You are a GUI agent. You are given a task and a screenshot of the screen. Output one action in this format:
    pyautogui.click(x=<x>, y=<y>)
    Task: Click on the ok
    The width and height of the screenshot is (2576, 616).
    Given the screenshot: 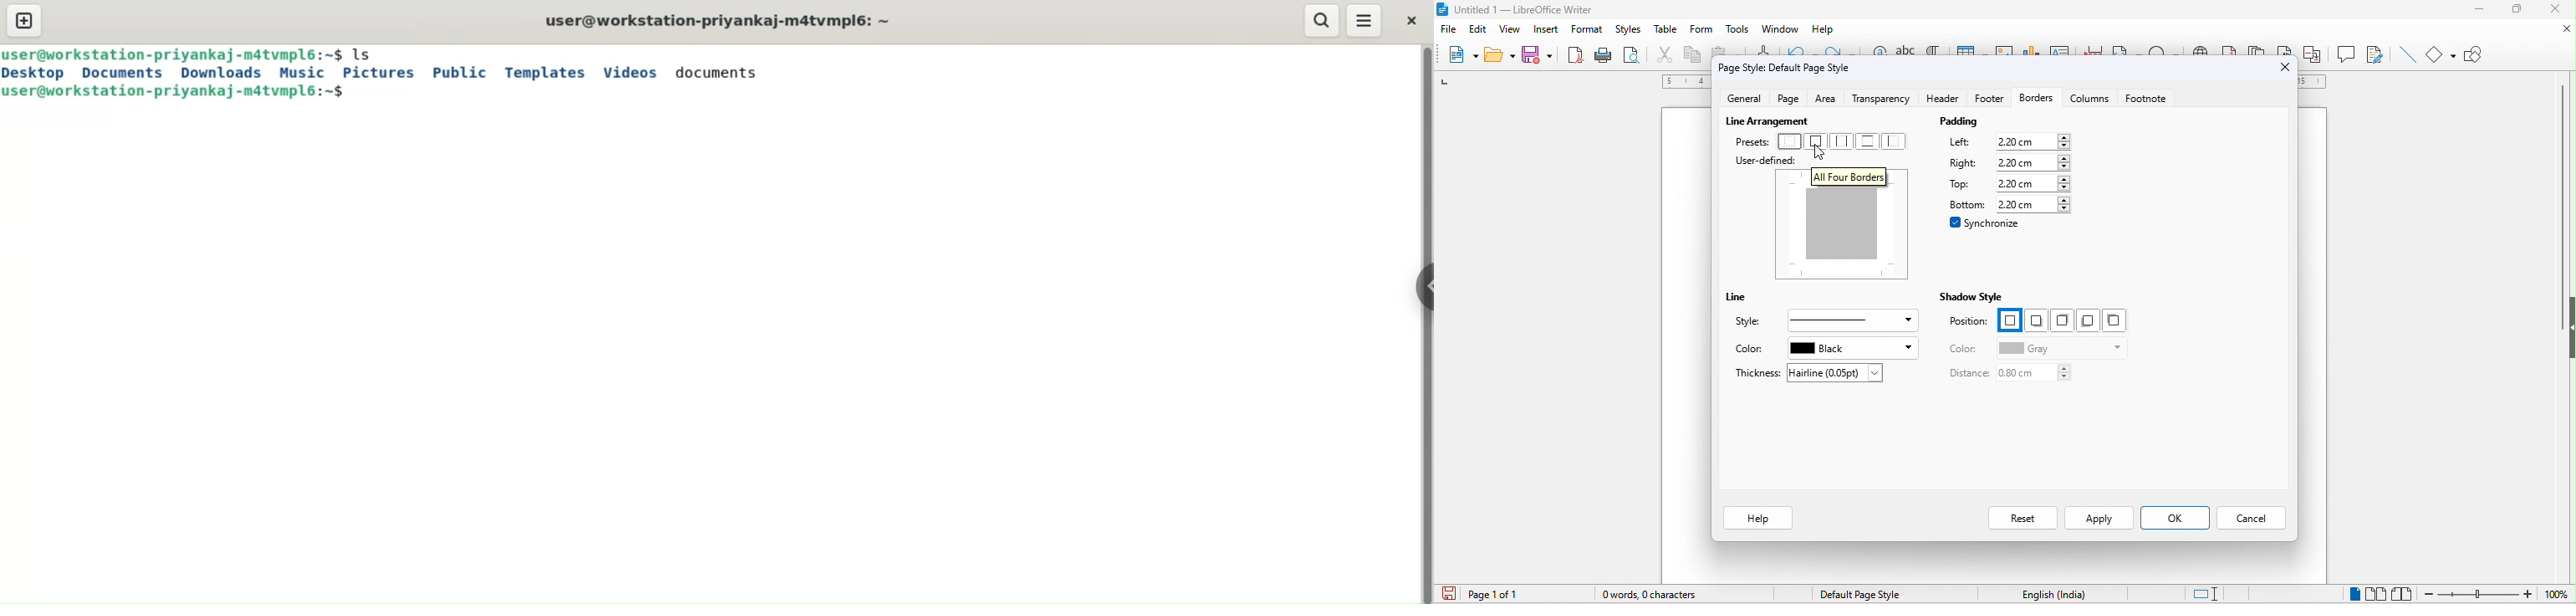 What is the action you would take?
    pyautogui.click(x=2177, y=519)
    